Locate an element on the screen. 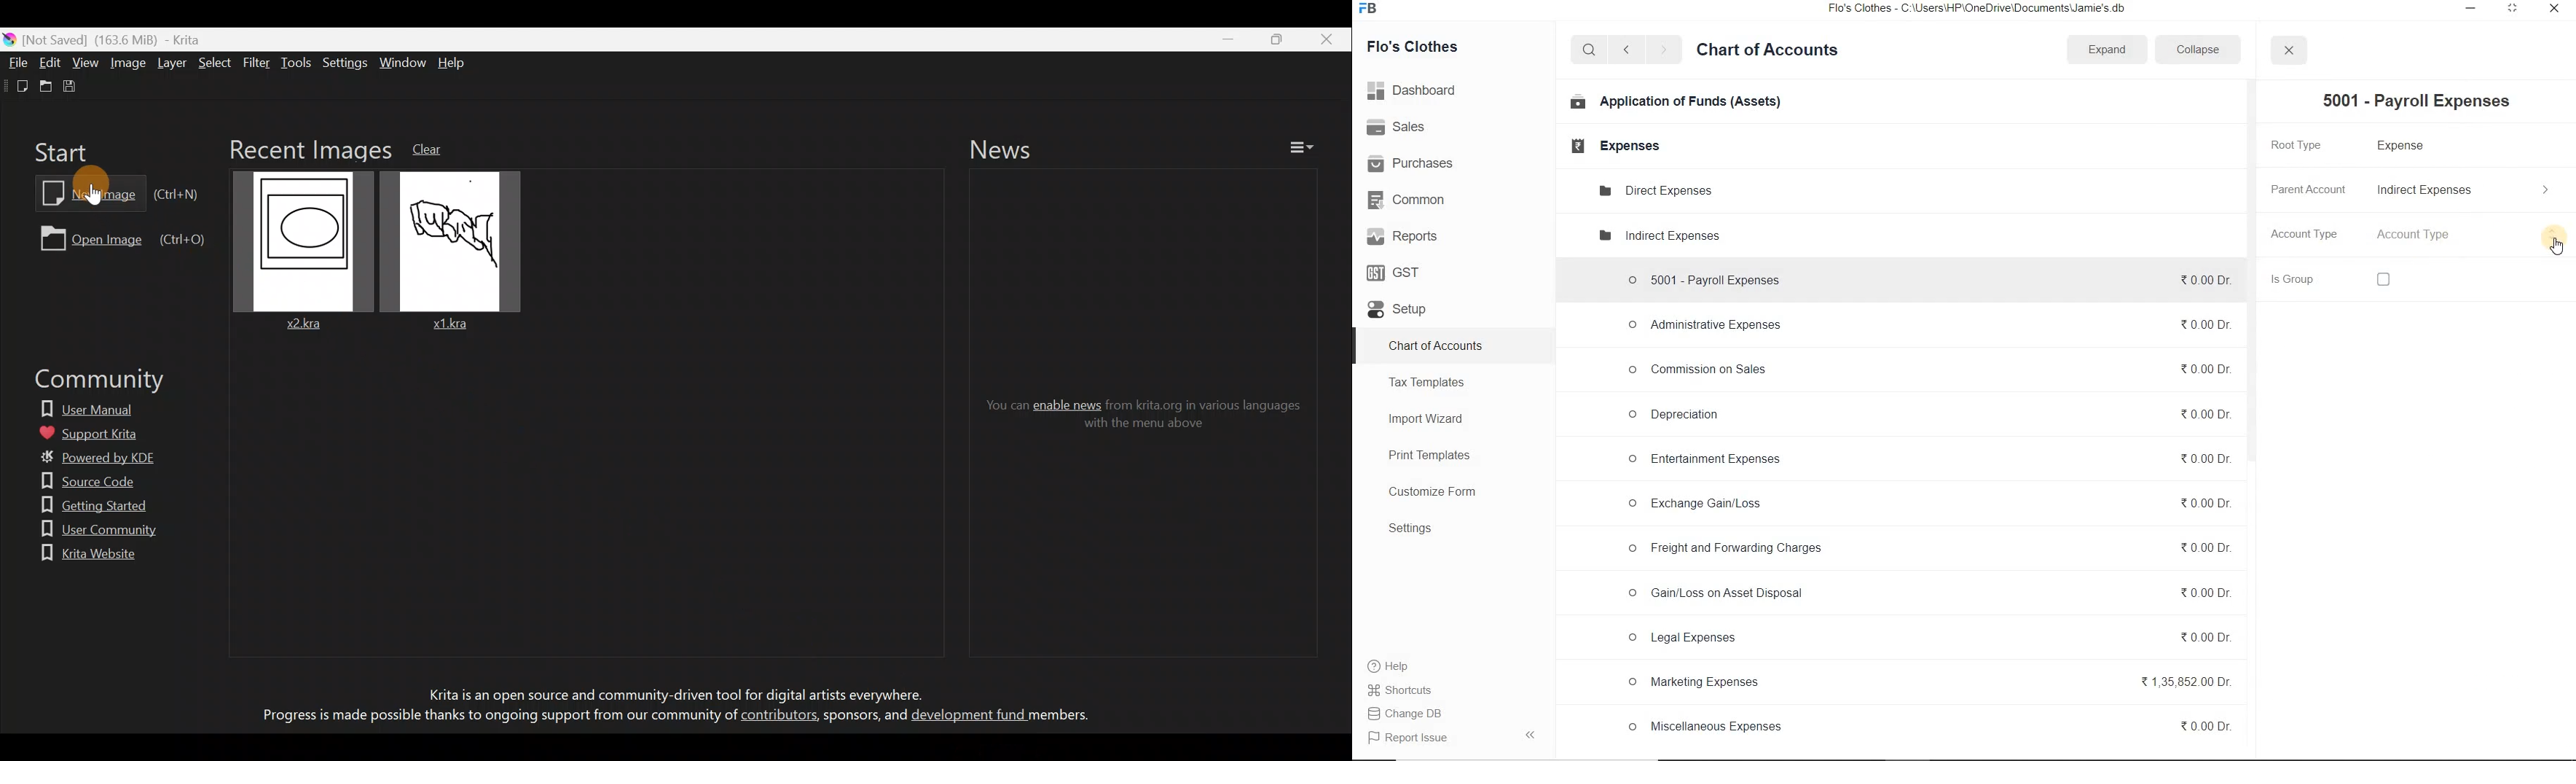 This screenshot has width=2576, height=784. hide is located at coordinates (1531, 735).